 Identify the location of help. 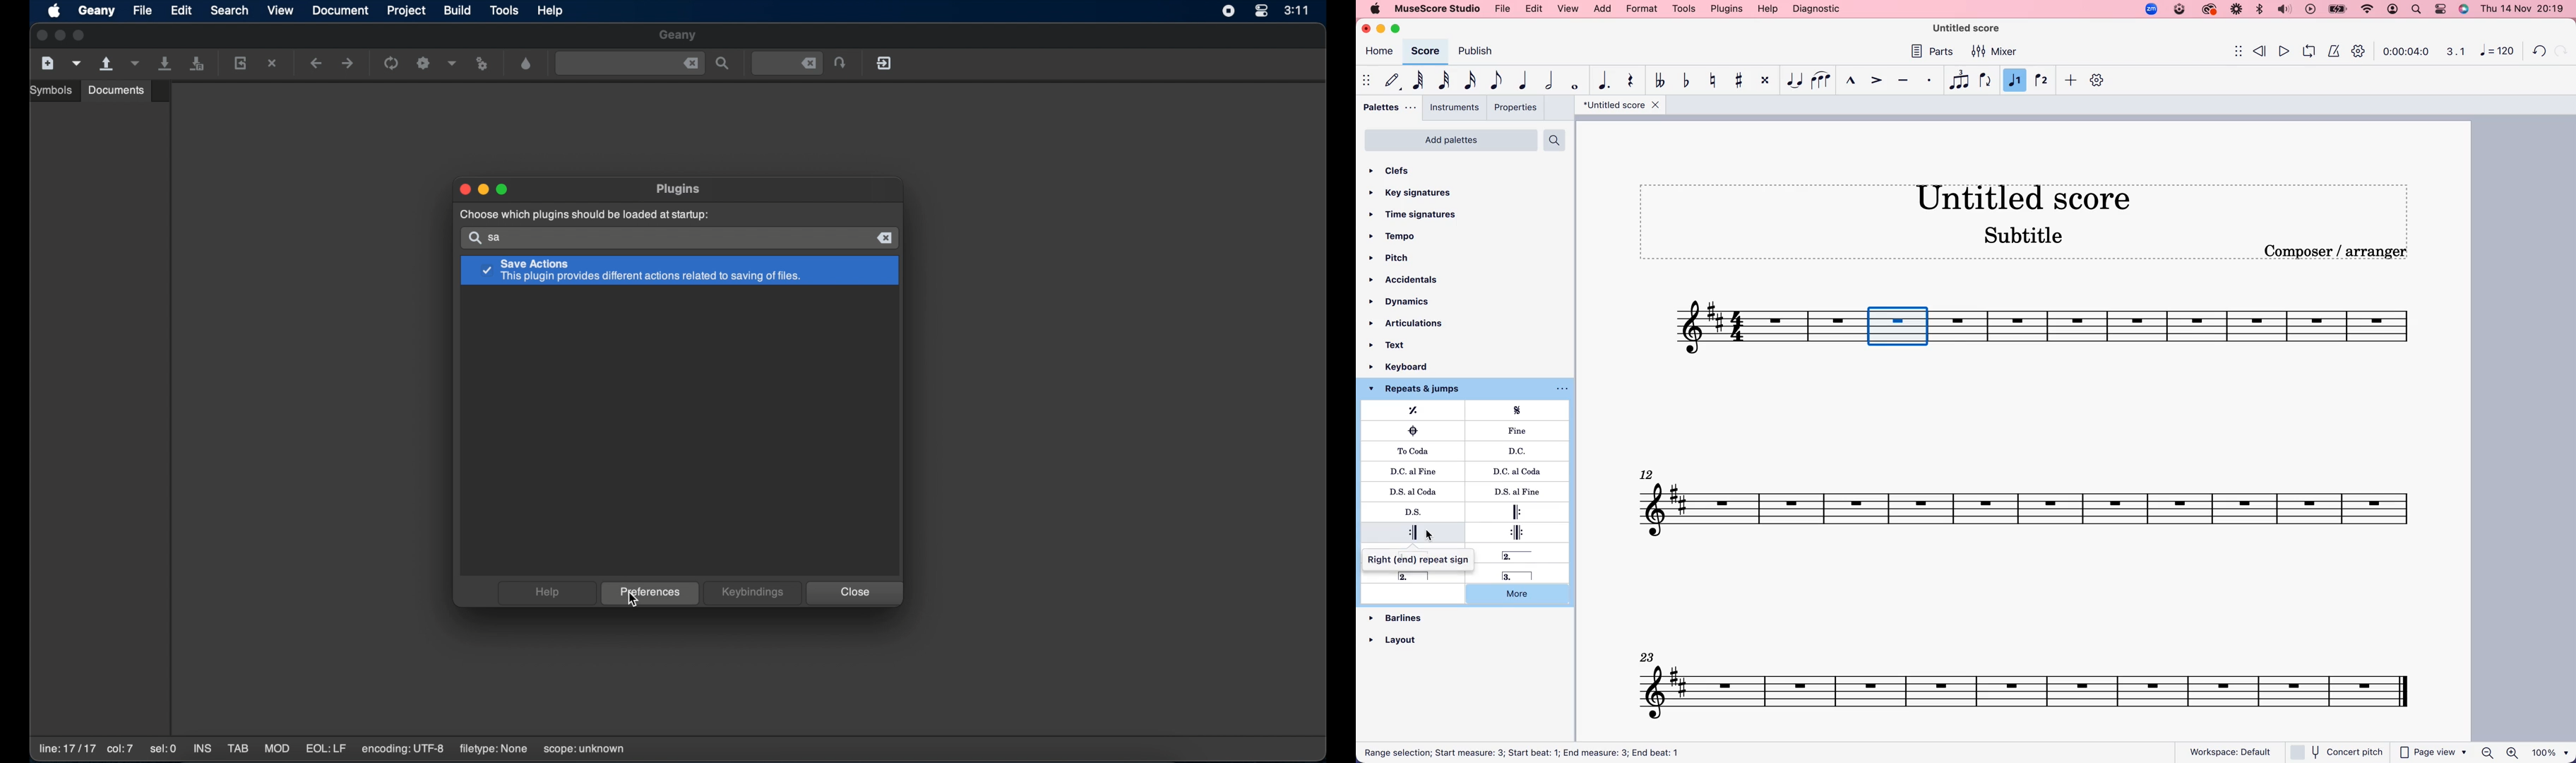
(551, 11).